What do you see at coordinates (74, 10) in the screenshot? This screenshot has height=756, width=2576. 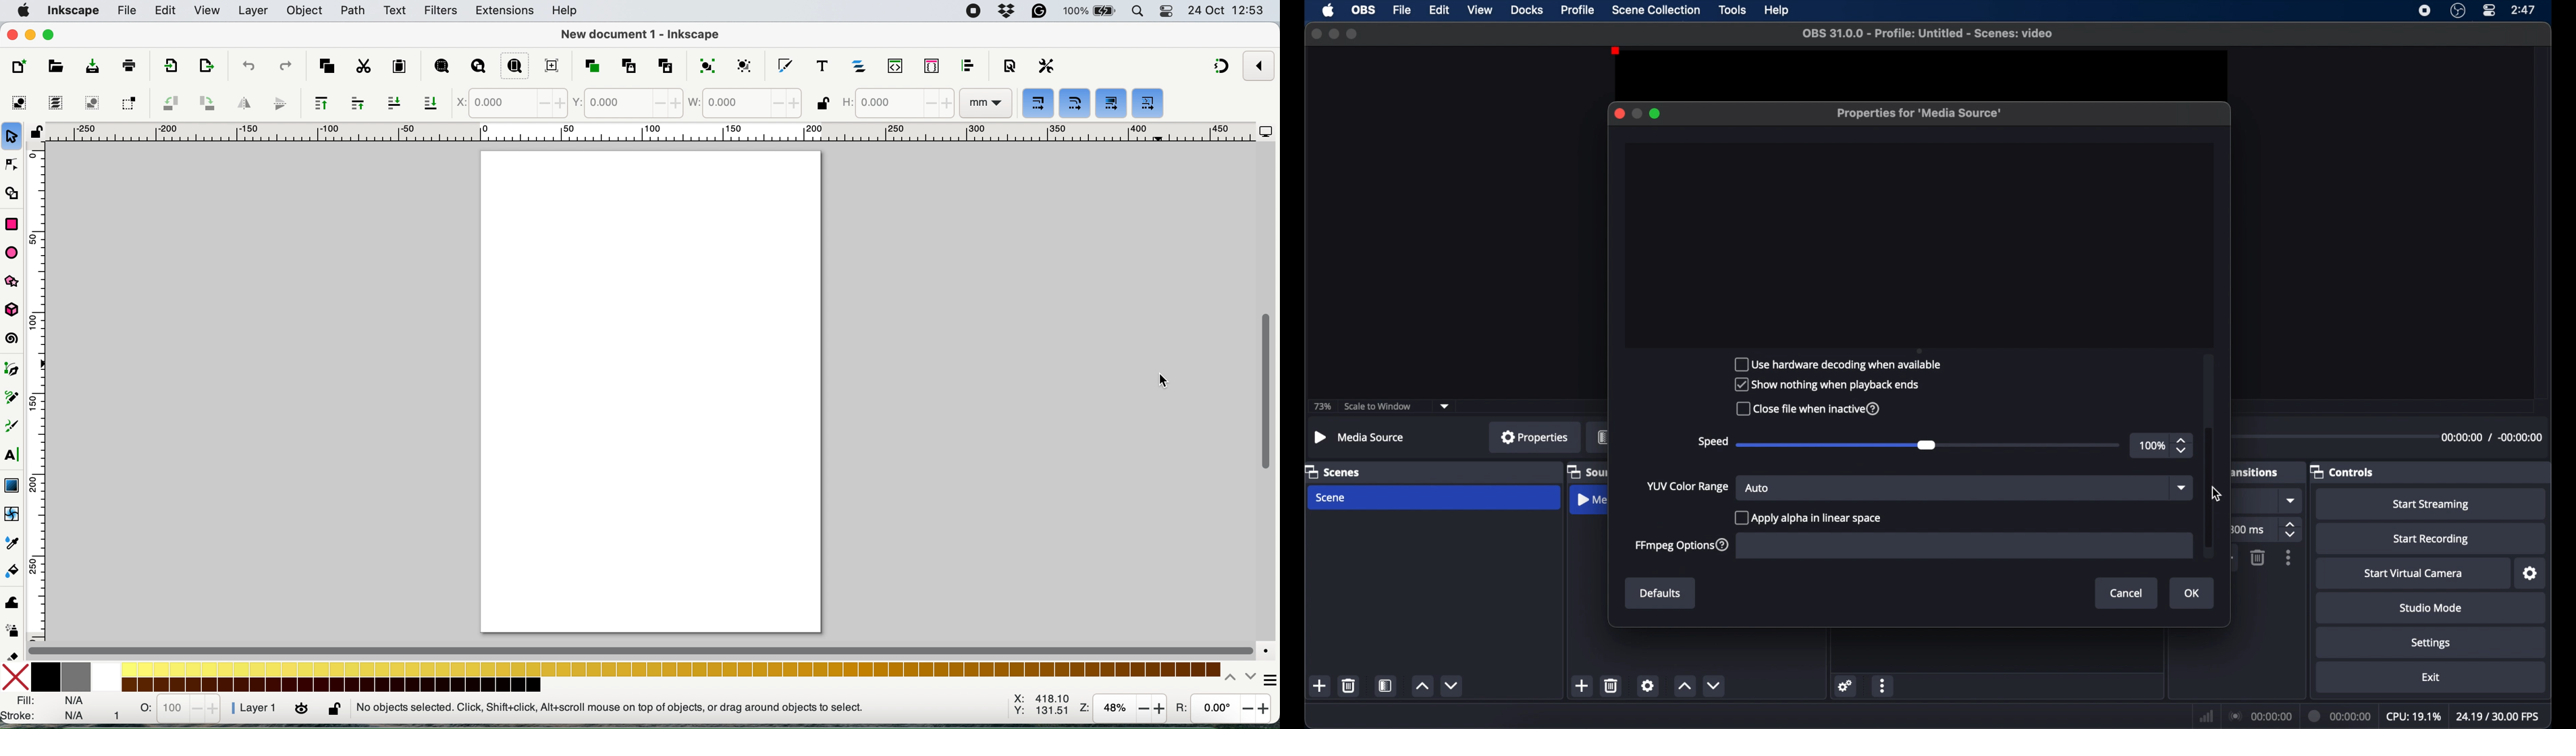 I see `inkscape` at bounding box center [74, 10].